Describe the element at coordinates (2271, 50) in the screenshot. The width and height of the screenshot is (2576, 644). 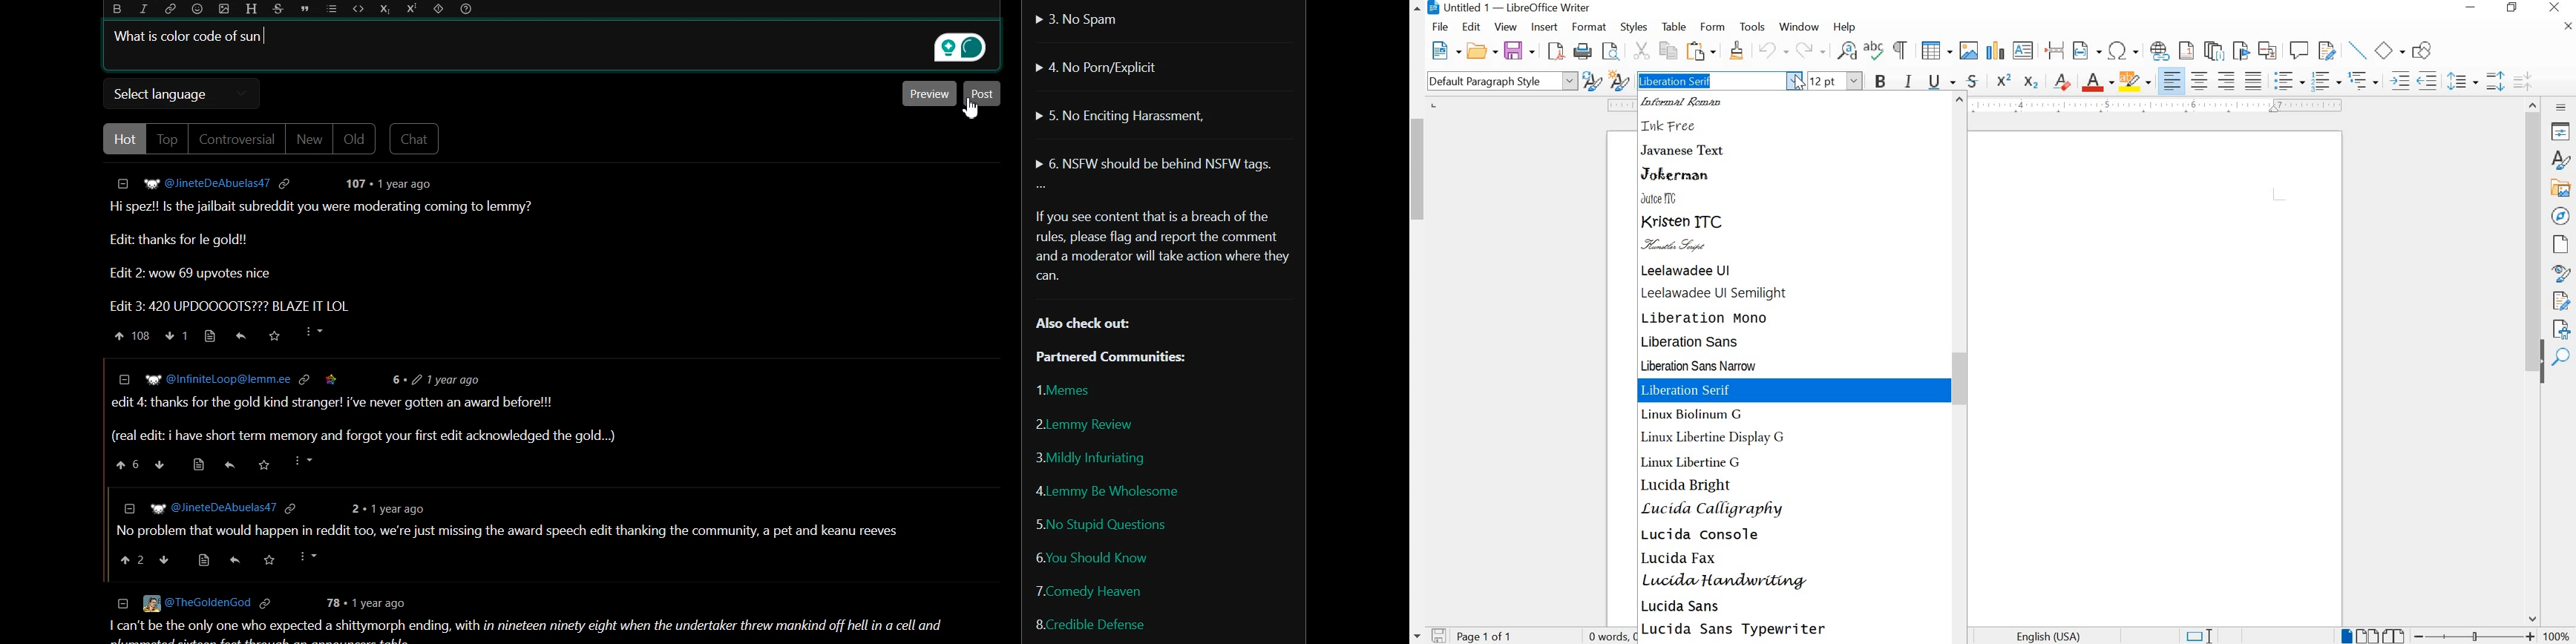
I see `INSERT CROSS-REFERENCE` at that location.